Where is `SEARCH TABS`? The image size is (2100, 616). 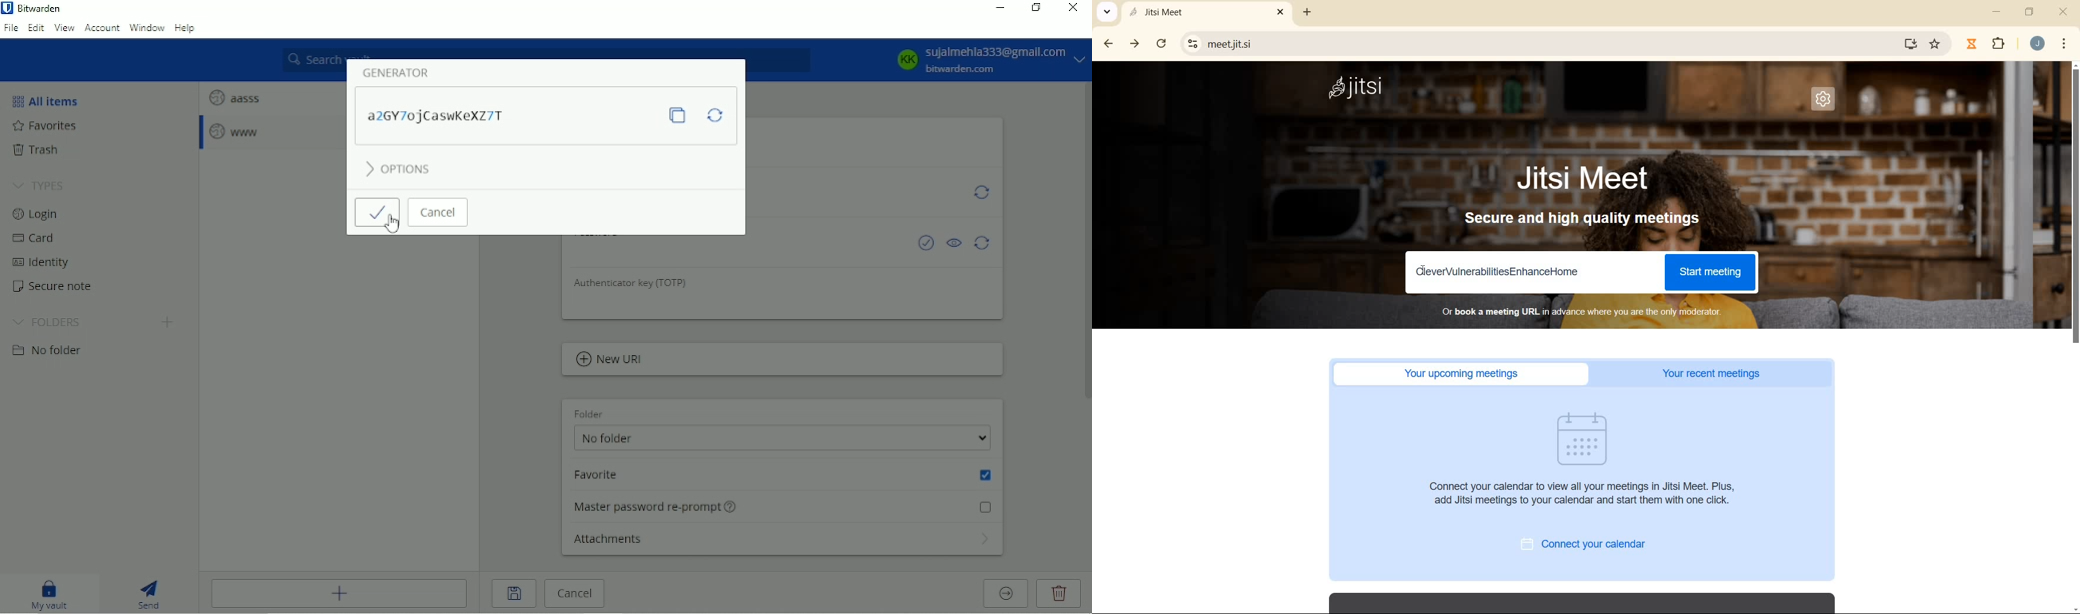
SEARCH TABS is located at coordinates (1105, 12).